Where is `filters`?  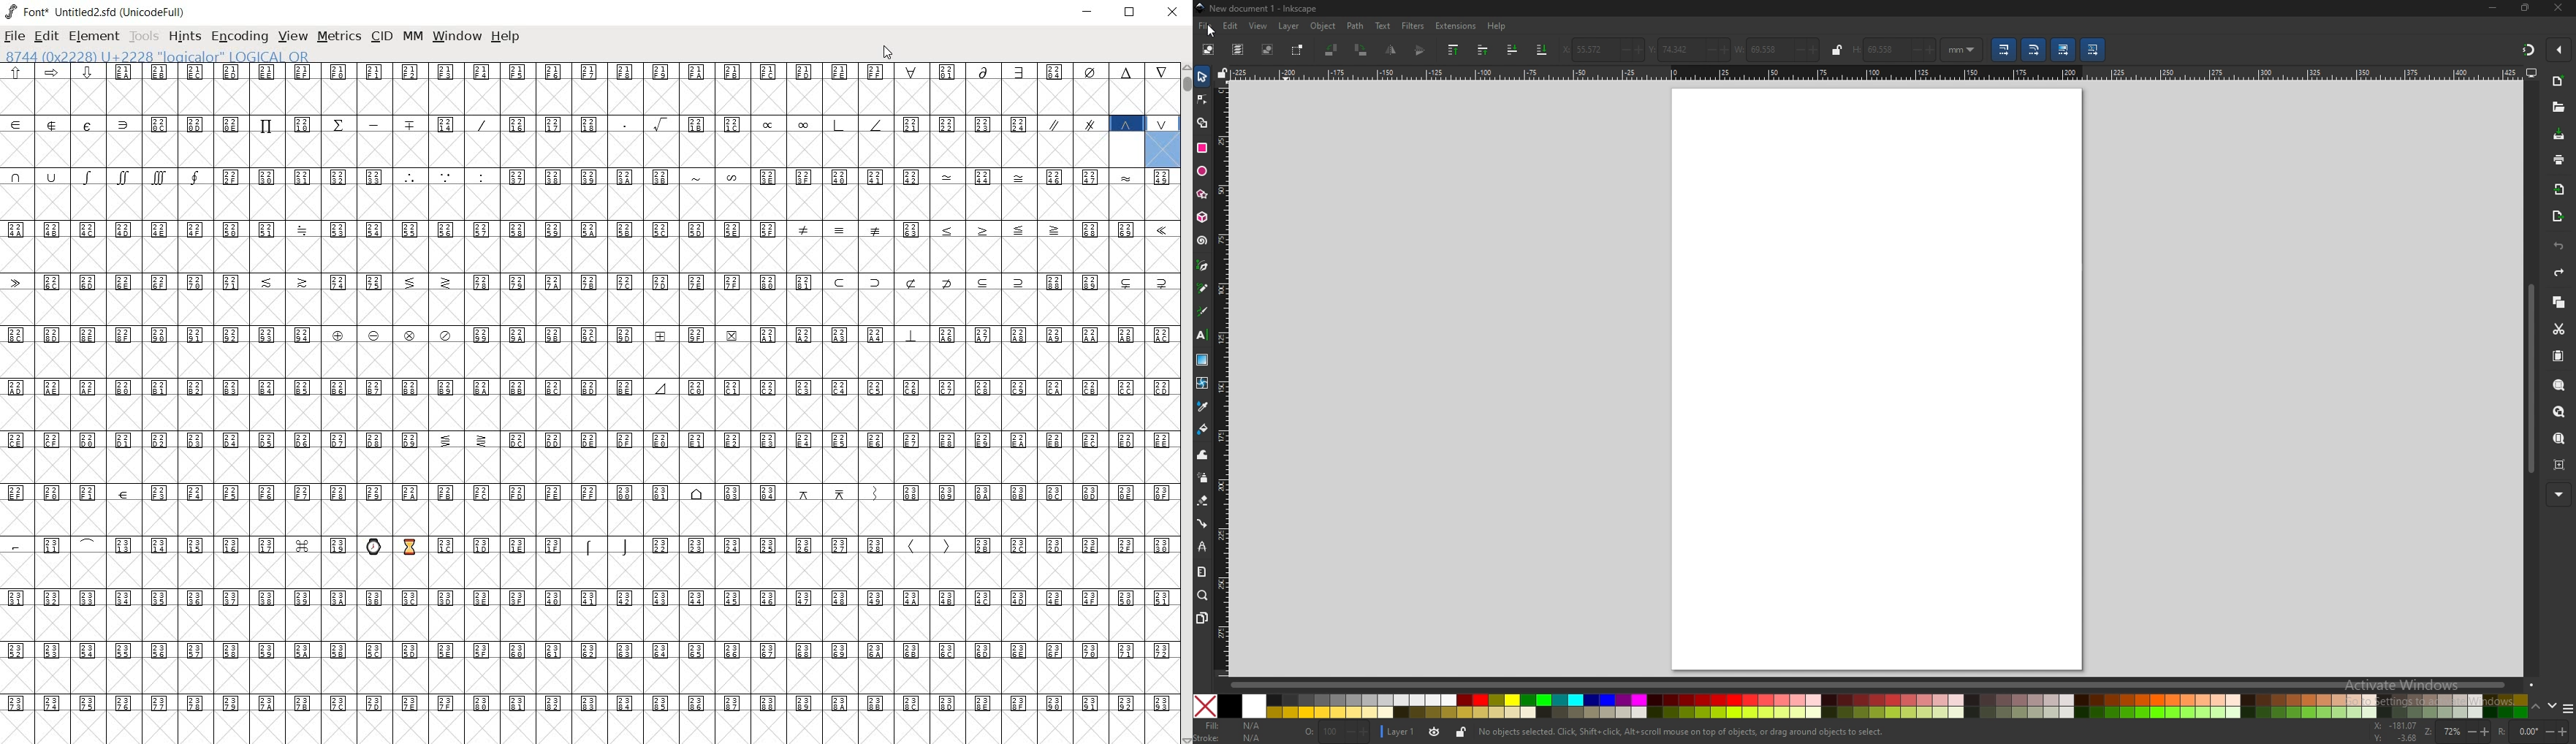 filters is located at coordinates (1413, 25).